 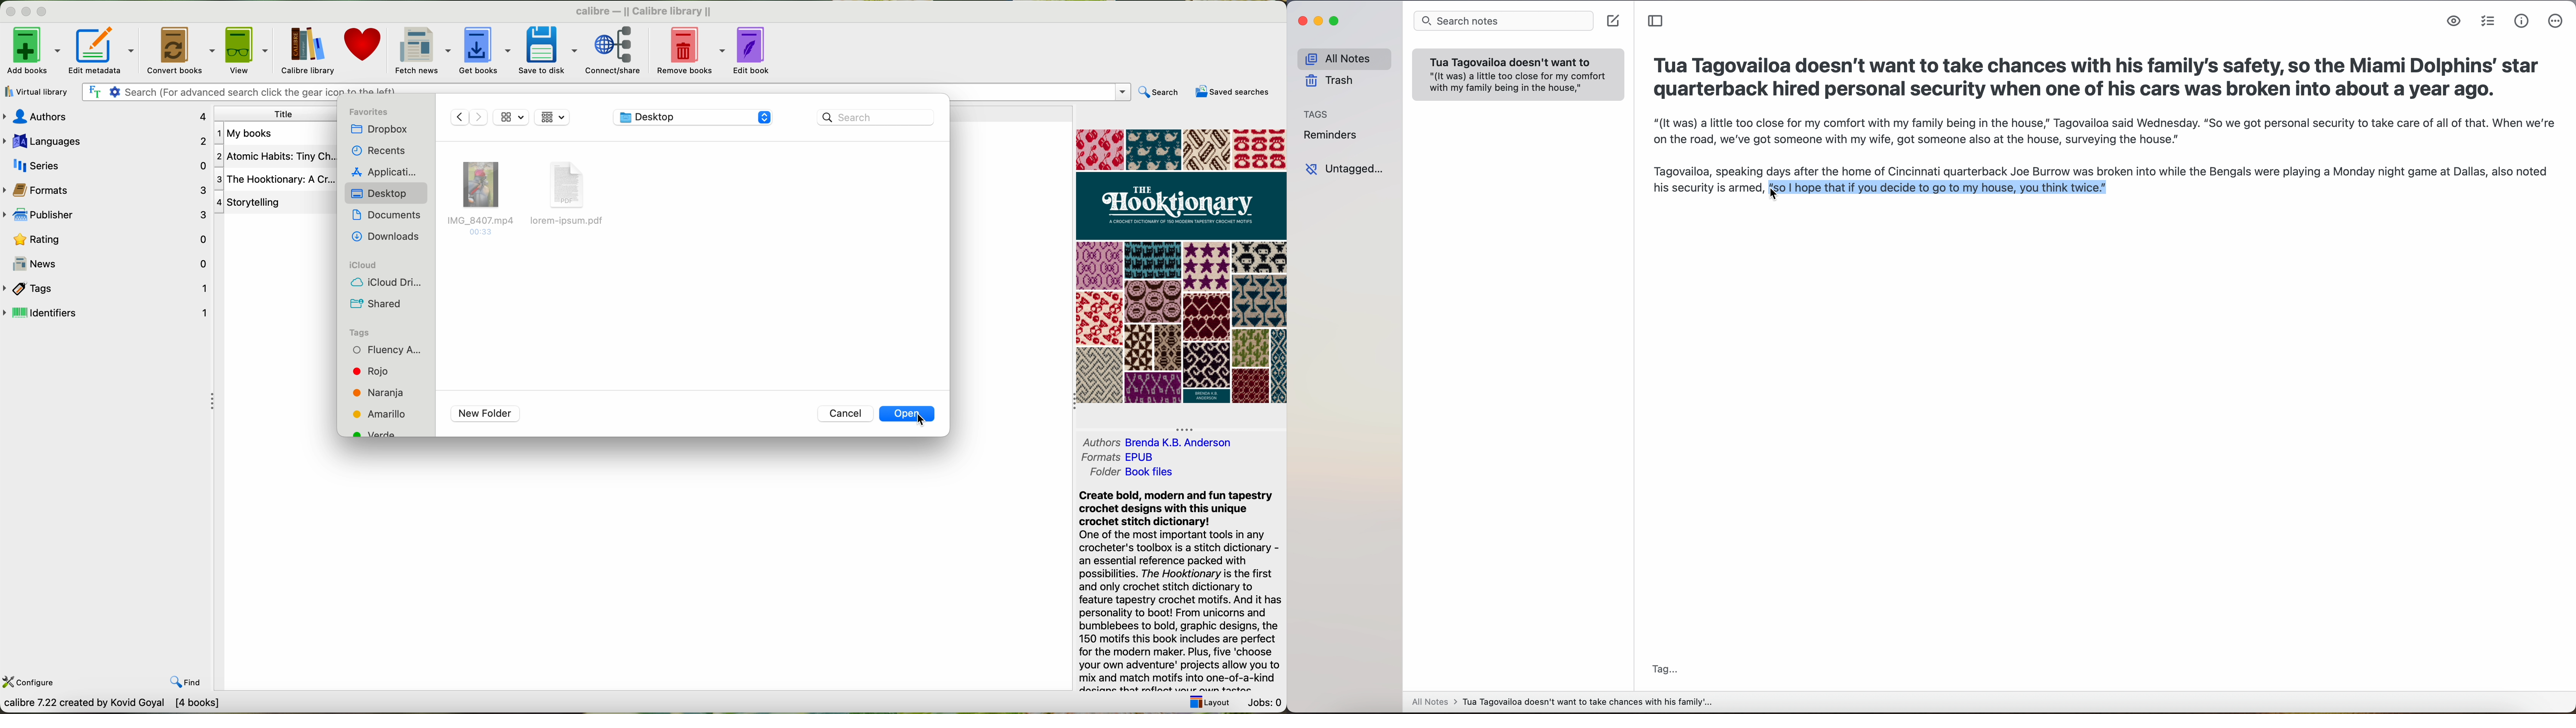 What do you see at coordinates (1343, 59) in the screenshot?
I see `all notes` at bounding box center [1343, 59].